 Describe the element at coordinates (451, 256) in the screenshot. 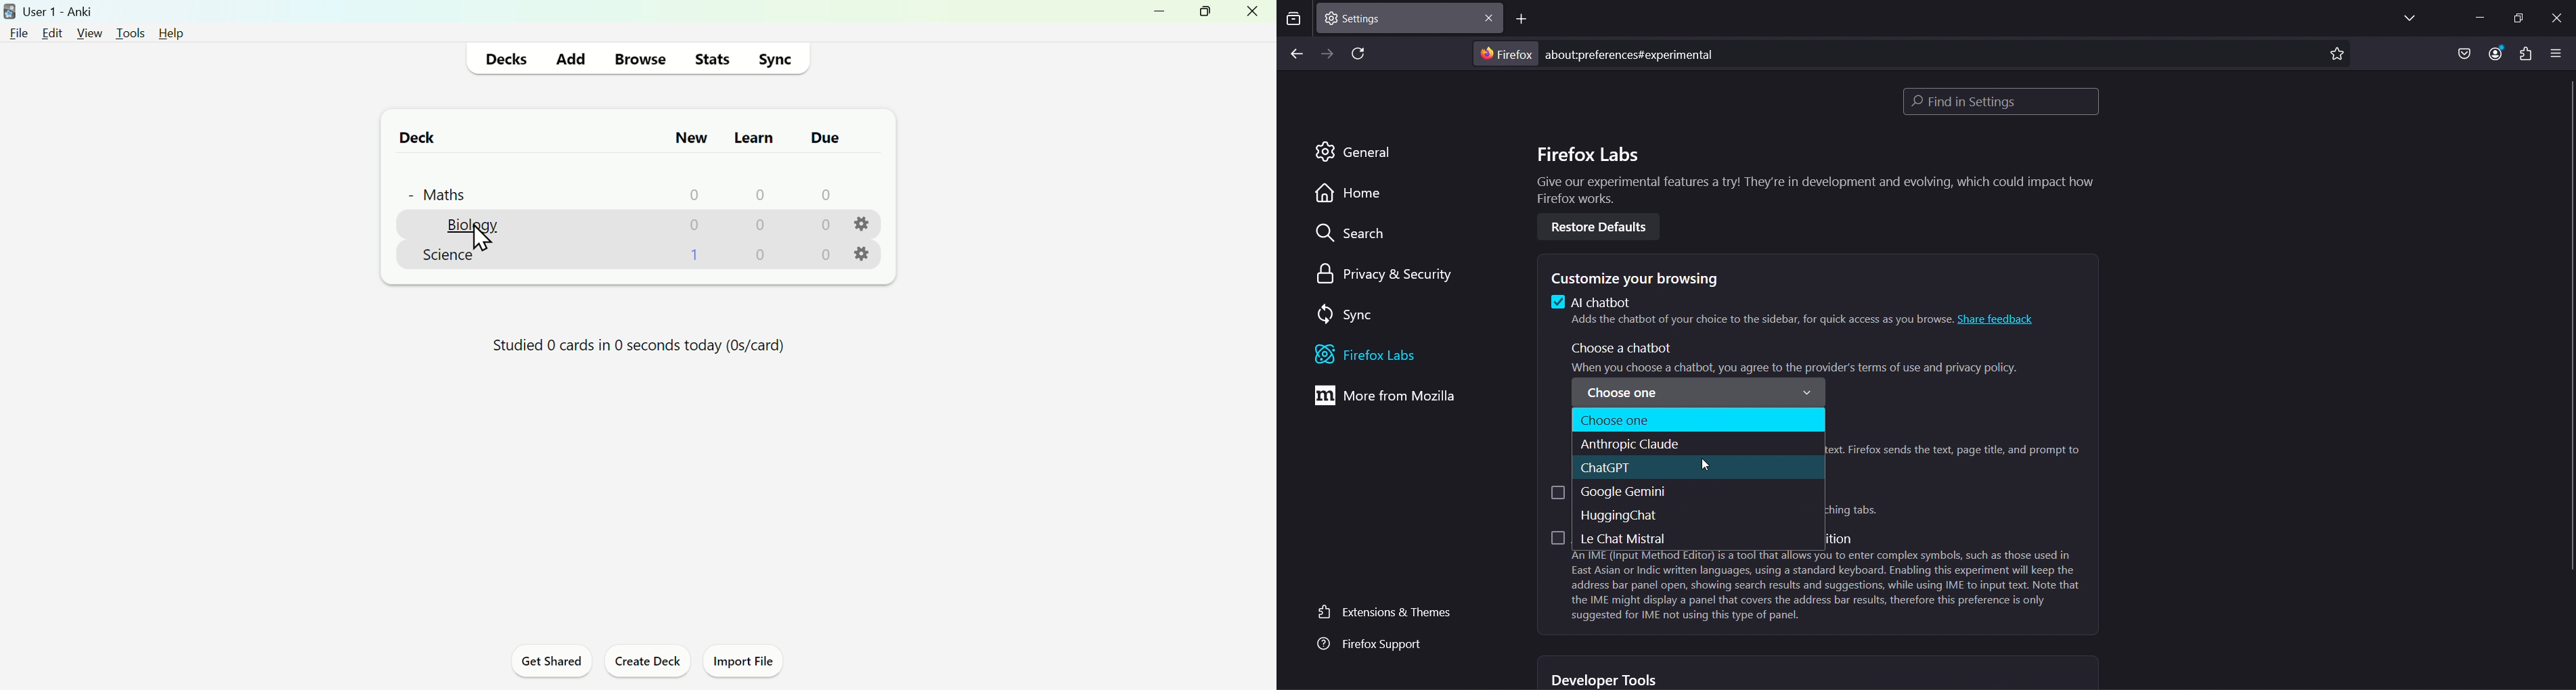

I see `Science` at that location.